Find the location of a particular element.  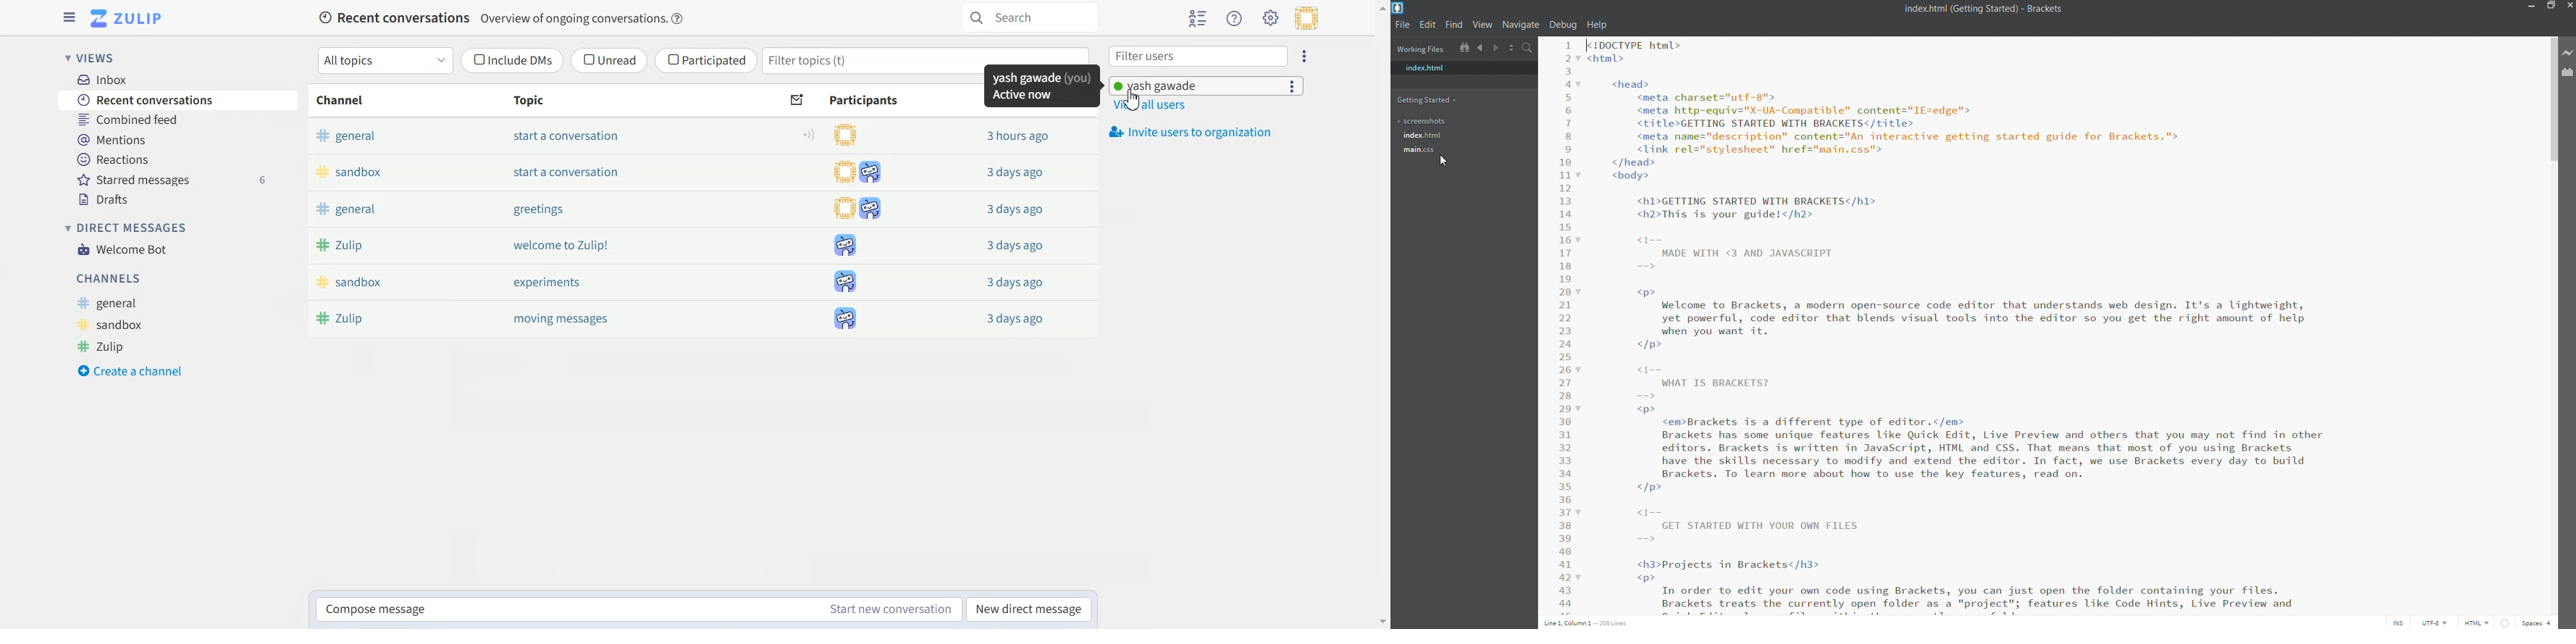

screenshots is located at coordinates (1455, 122).